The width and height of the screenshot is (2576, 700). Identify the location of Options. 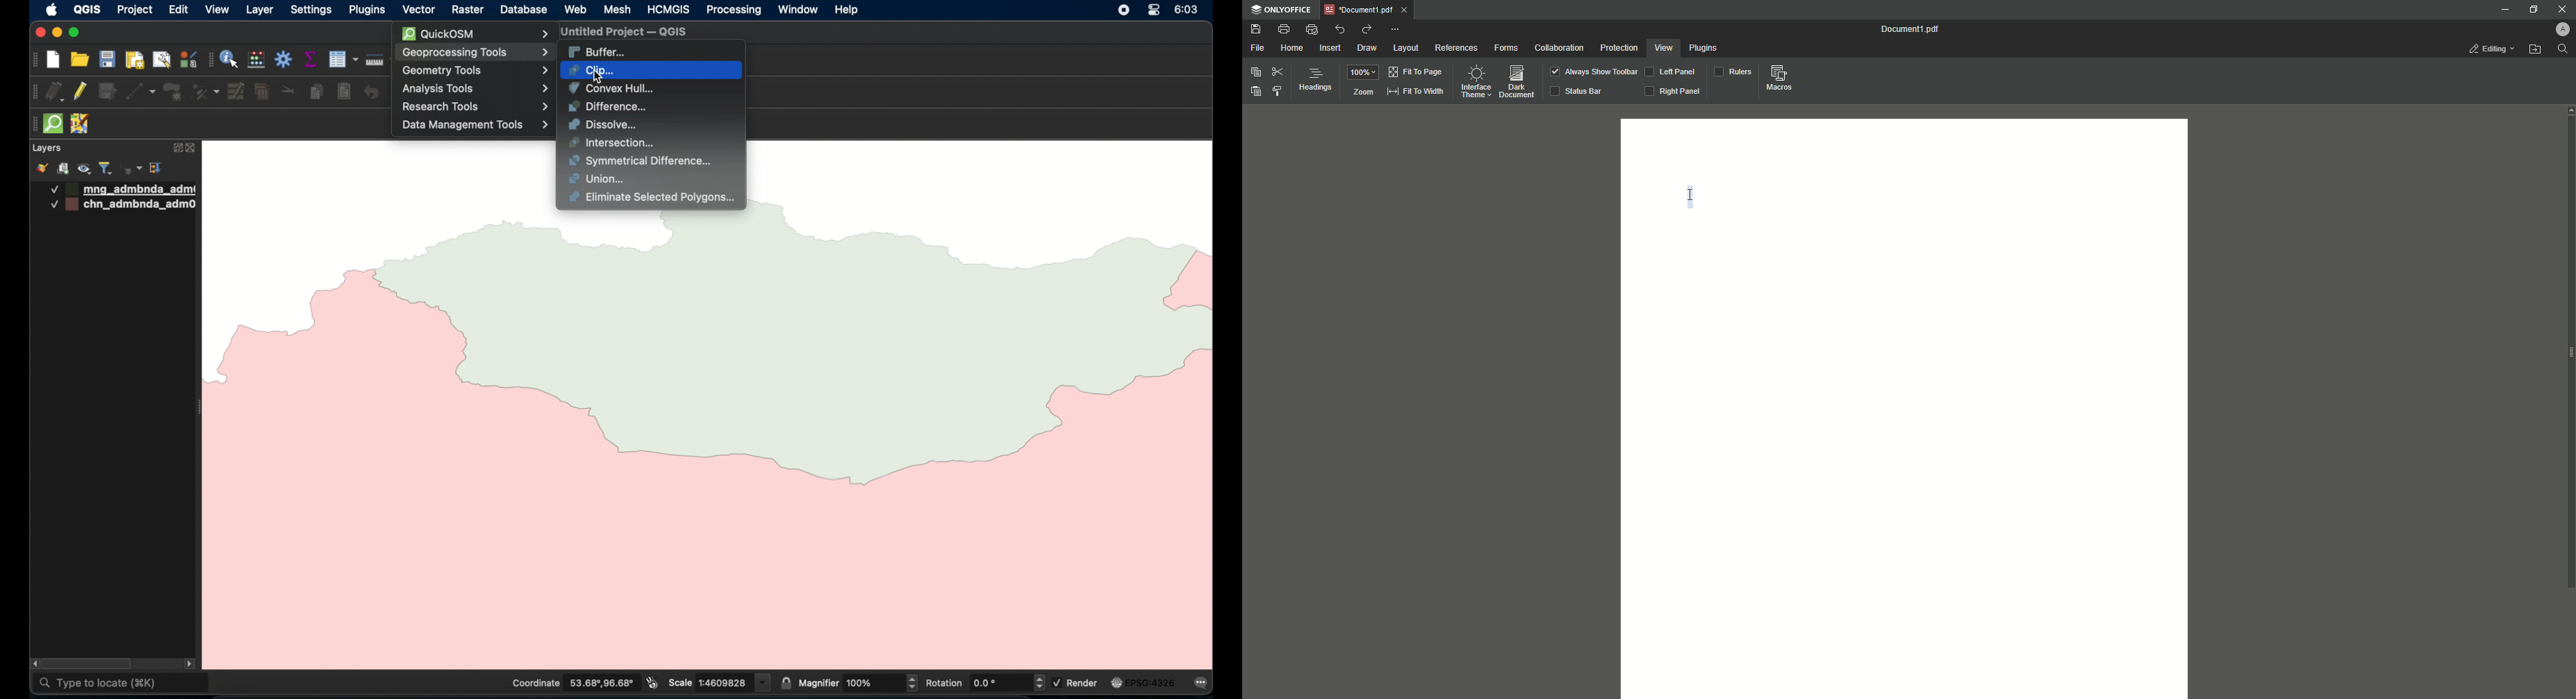
(1396, 30).